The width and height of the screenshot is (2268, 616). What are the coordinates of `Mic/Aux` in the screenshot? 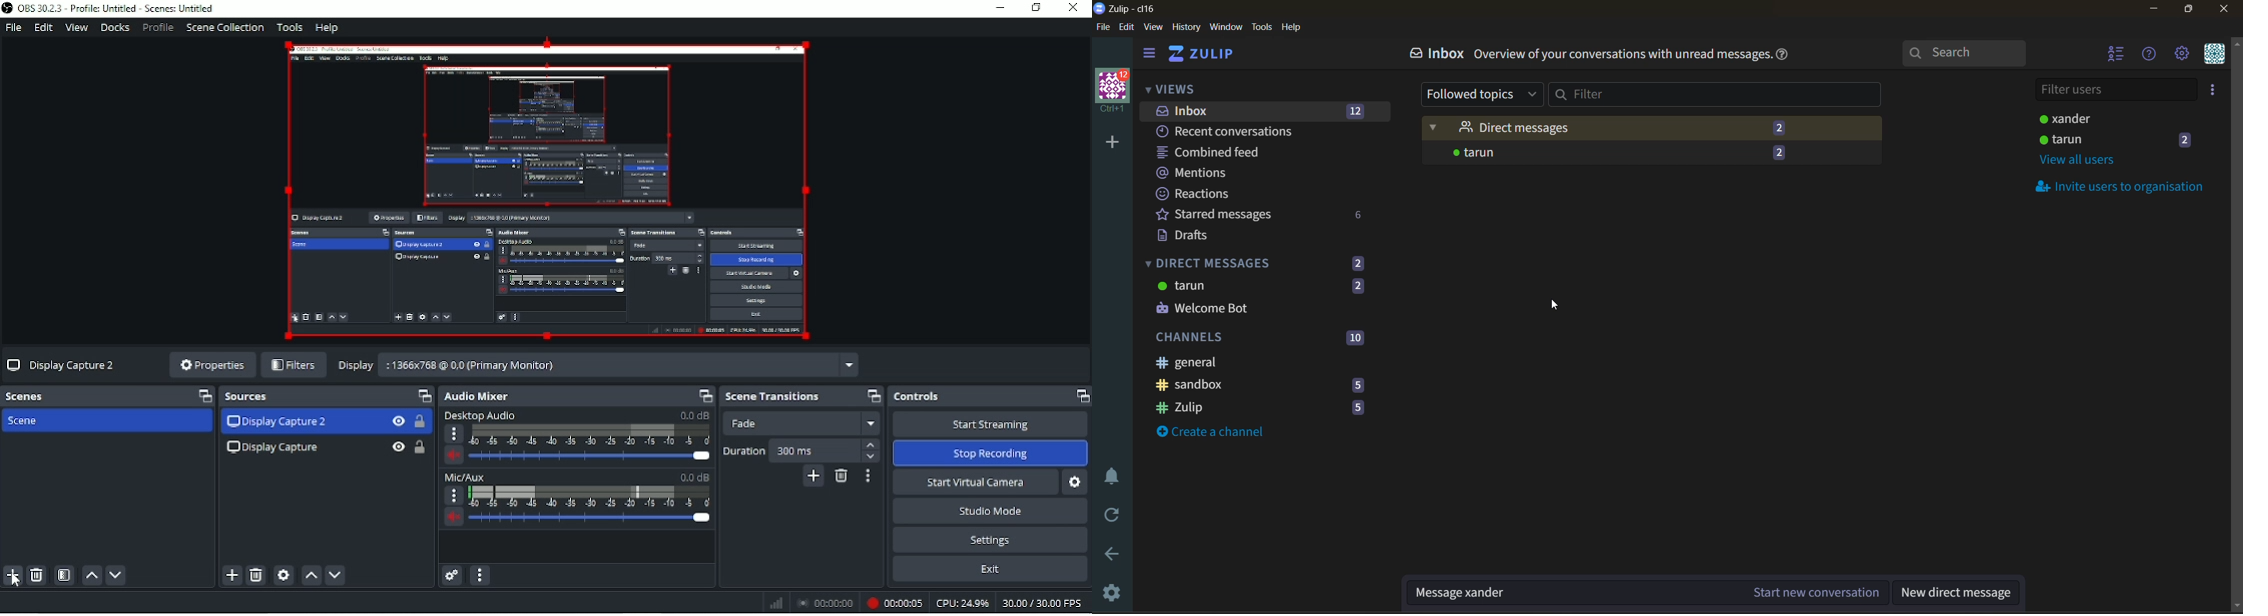 It's located at (467, 477).